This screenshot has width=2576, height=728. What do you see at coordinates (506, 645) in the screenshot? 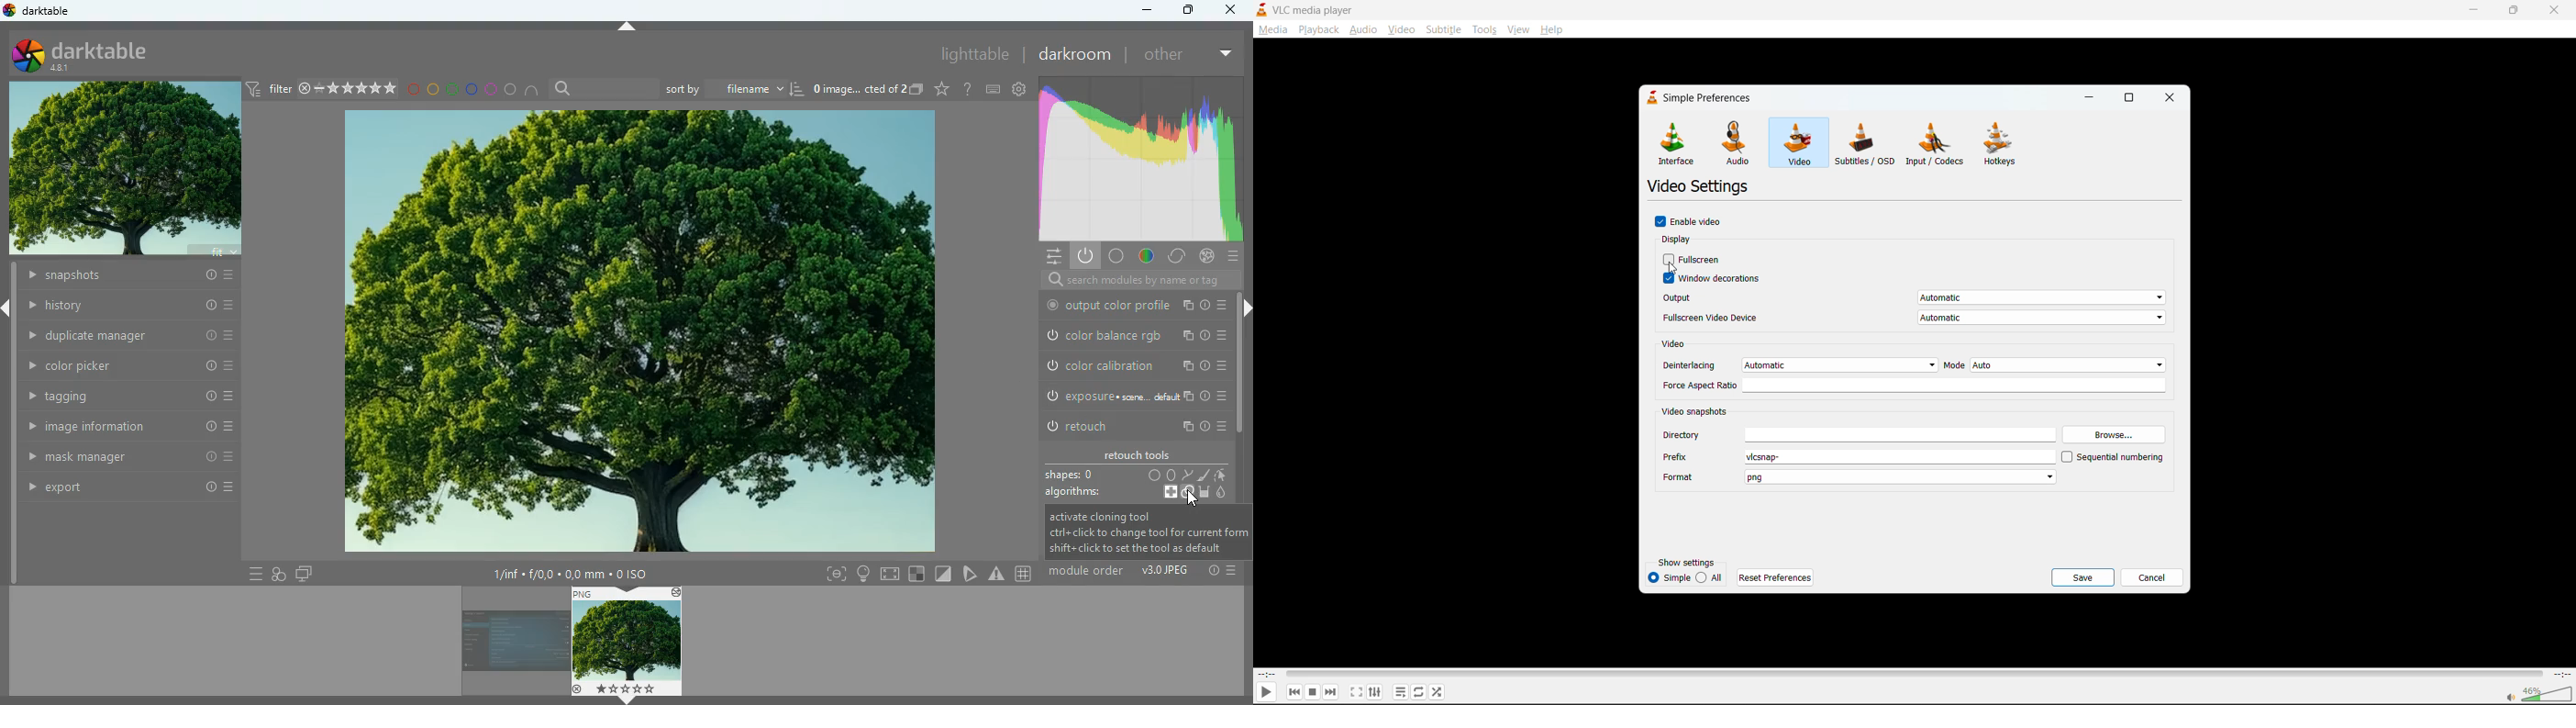
I see `image` at bounding box center [506, 645].